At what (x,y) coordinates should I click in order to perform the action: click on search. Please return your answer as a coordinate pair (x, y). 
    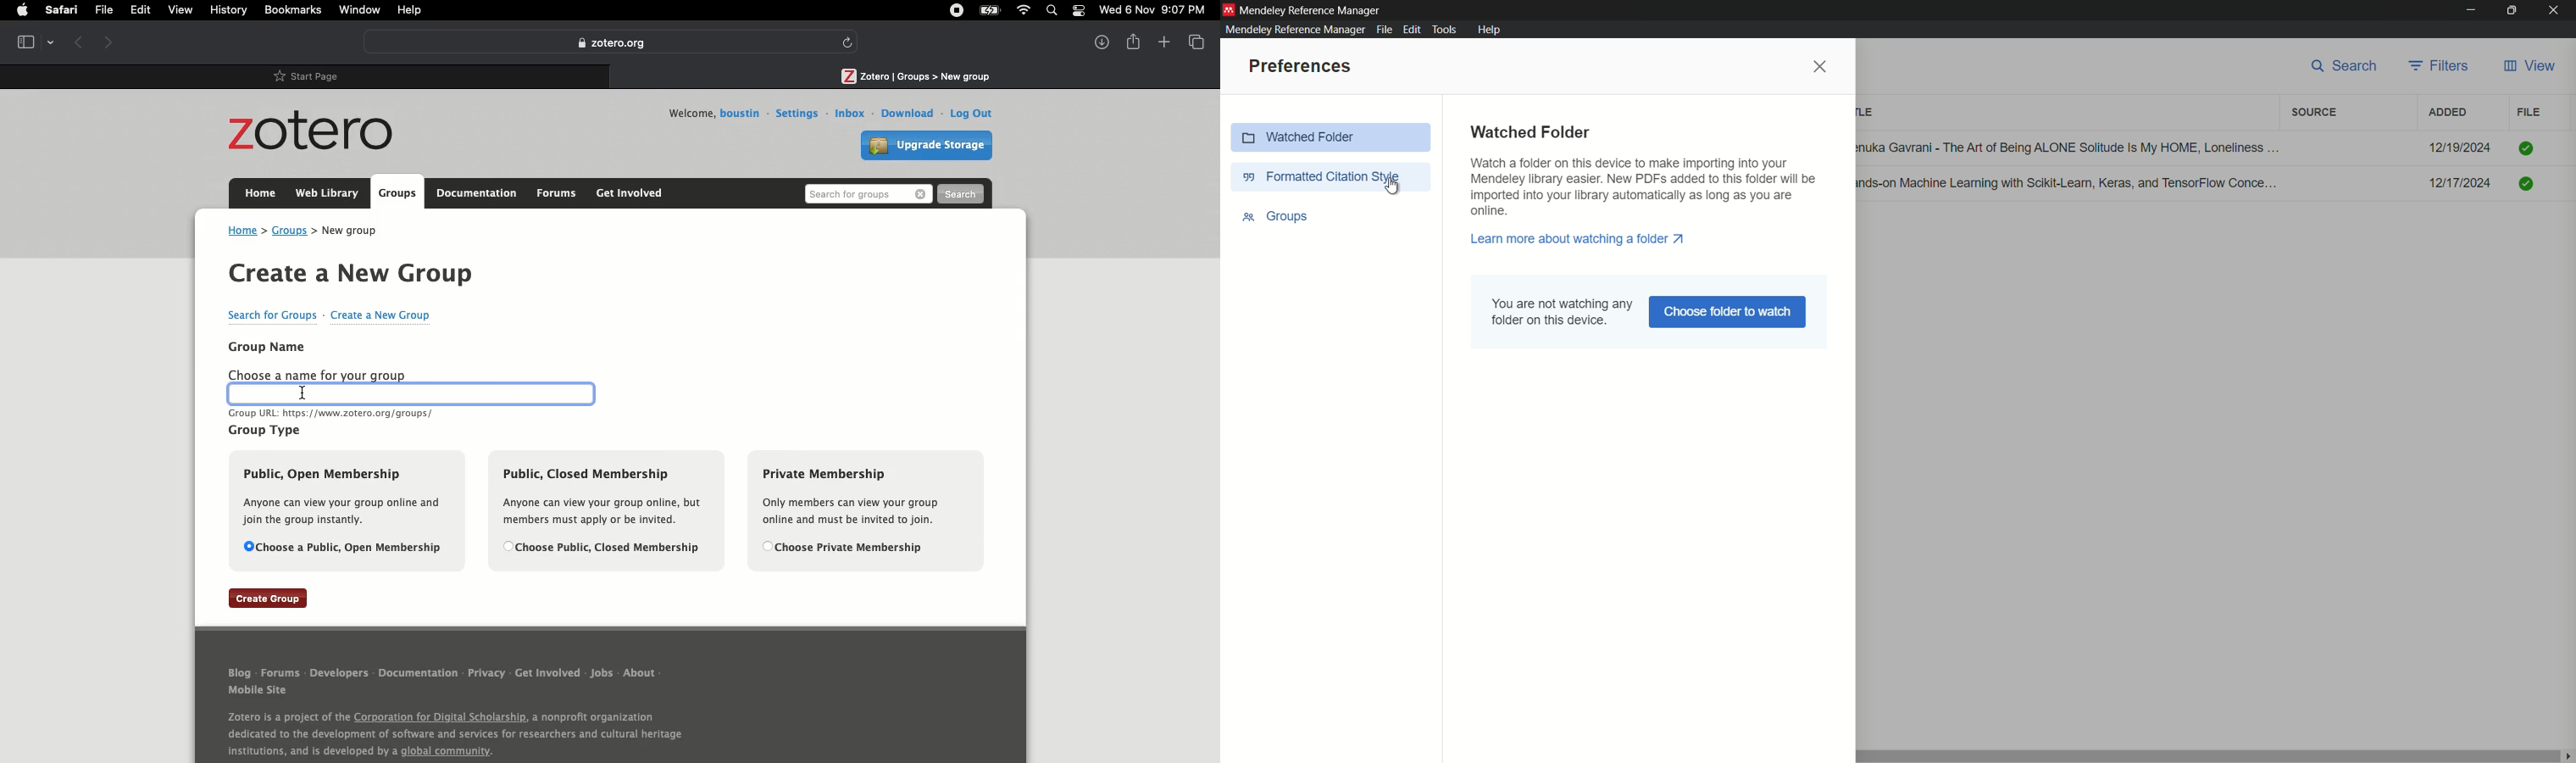
    Looking at the image, I should click on (2344, 69).